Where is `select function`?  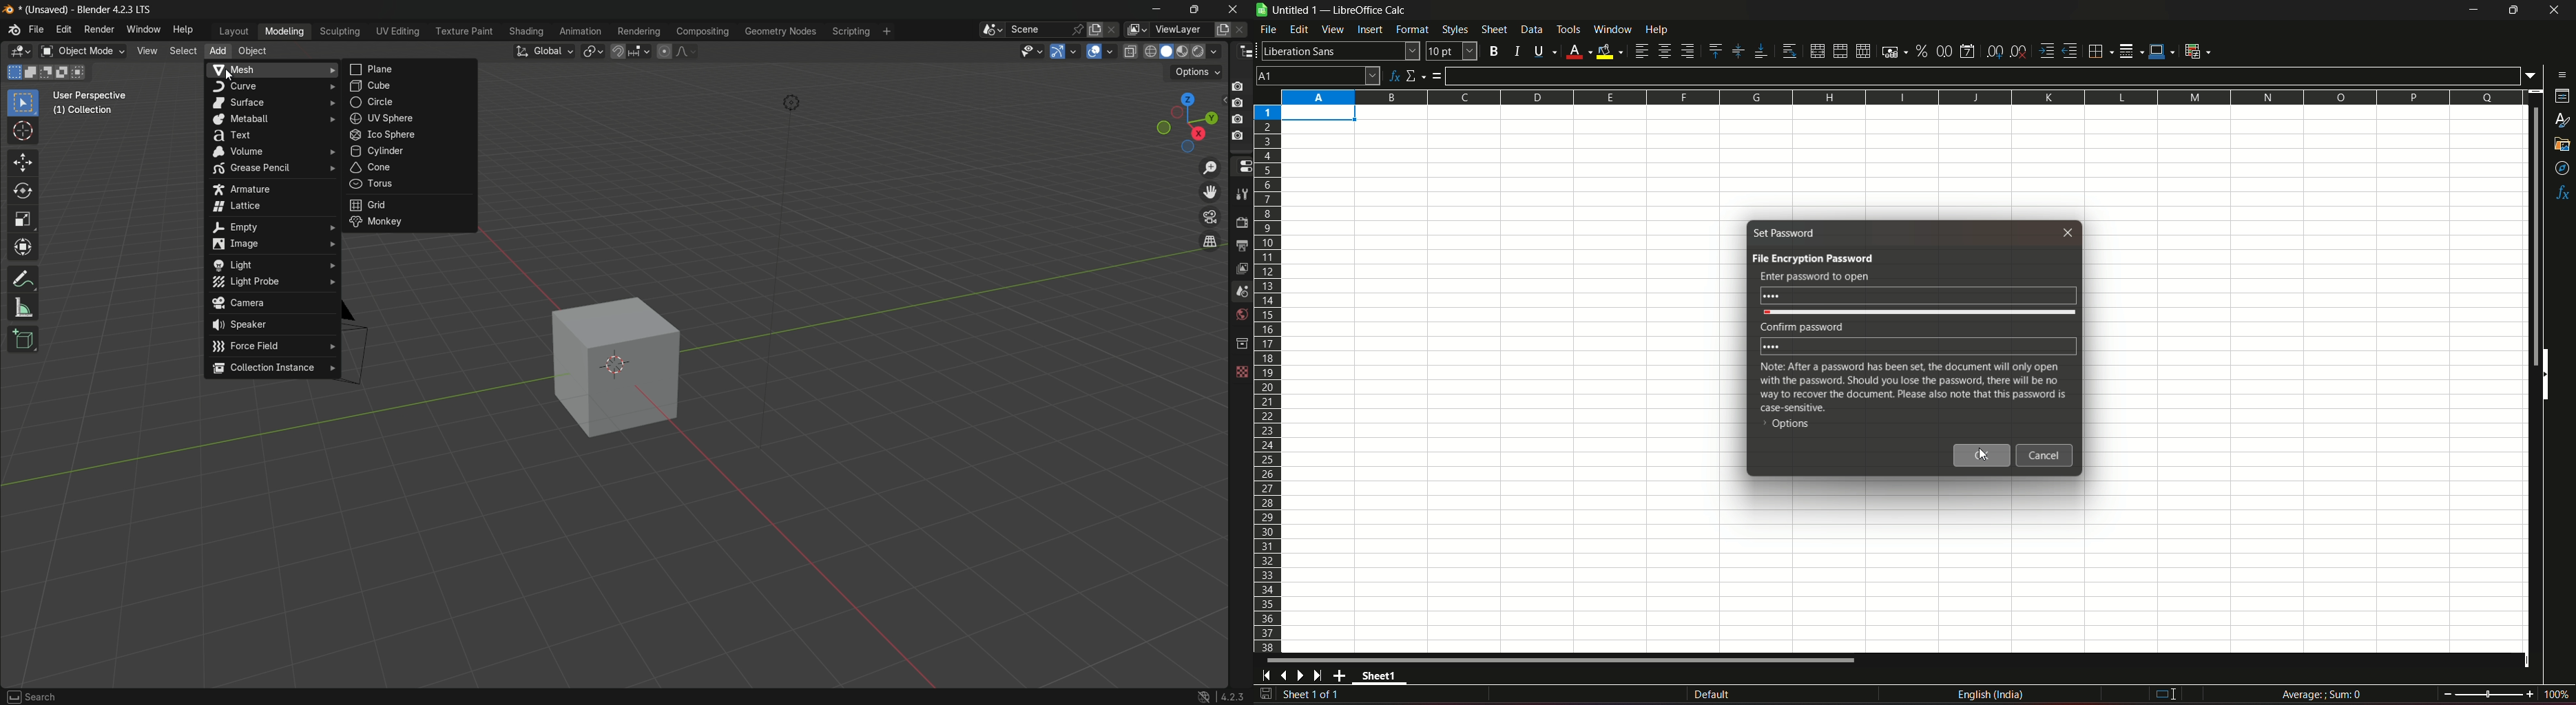 select function is located at coordinates (1416, 74).